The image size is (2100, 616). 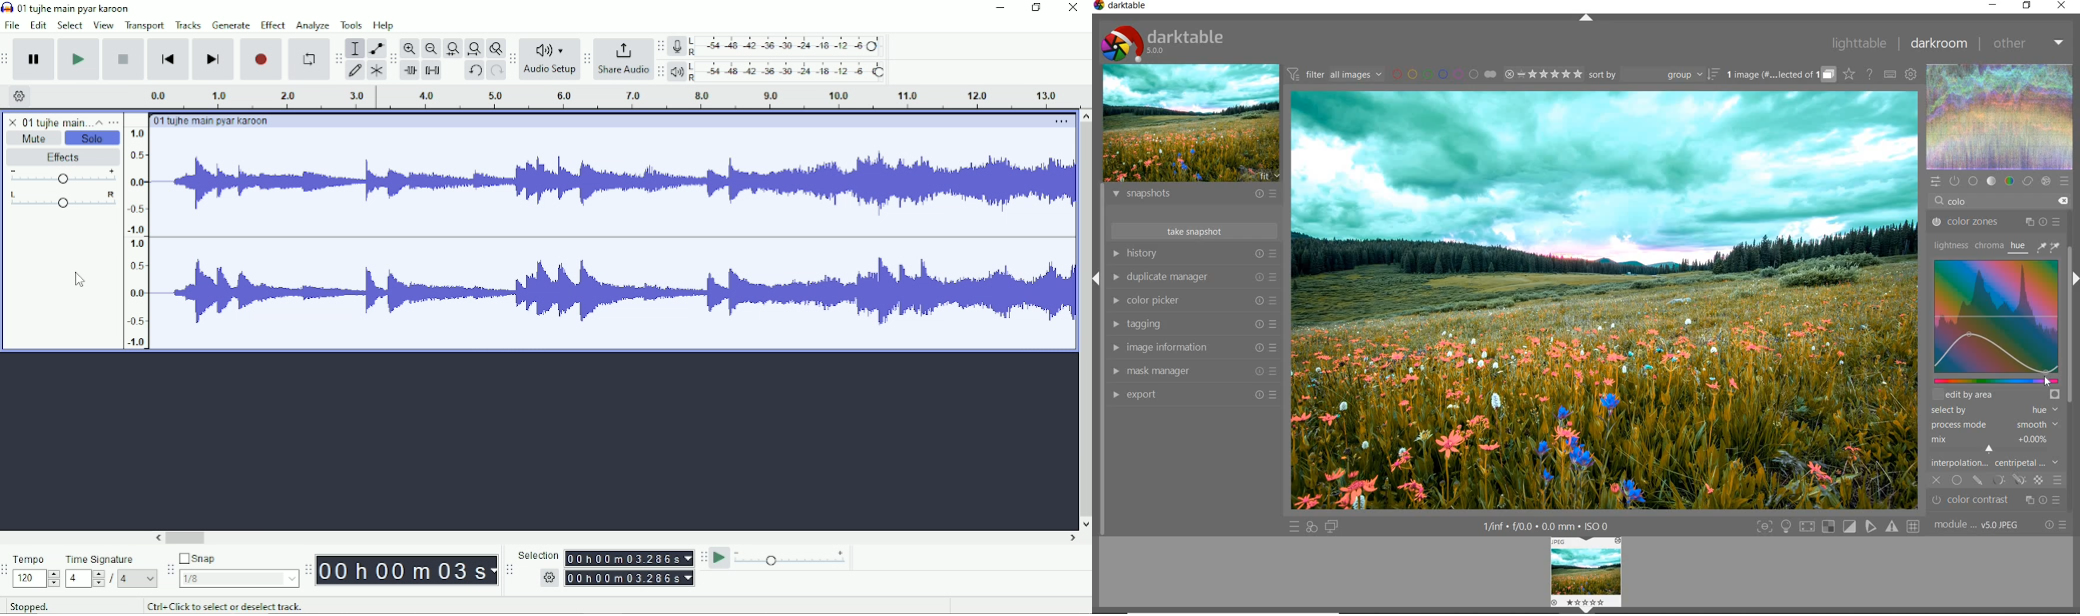 I want to click on effect, so click(x=2045, y=182).